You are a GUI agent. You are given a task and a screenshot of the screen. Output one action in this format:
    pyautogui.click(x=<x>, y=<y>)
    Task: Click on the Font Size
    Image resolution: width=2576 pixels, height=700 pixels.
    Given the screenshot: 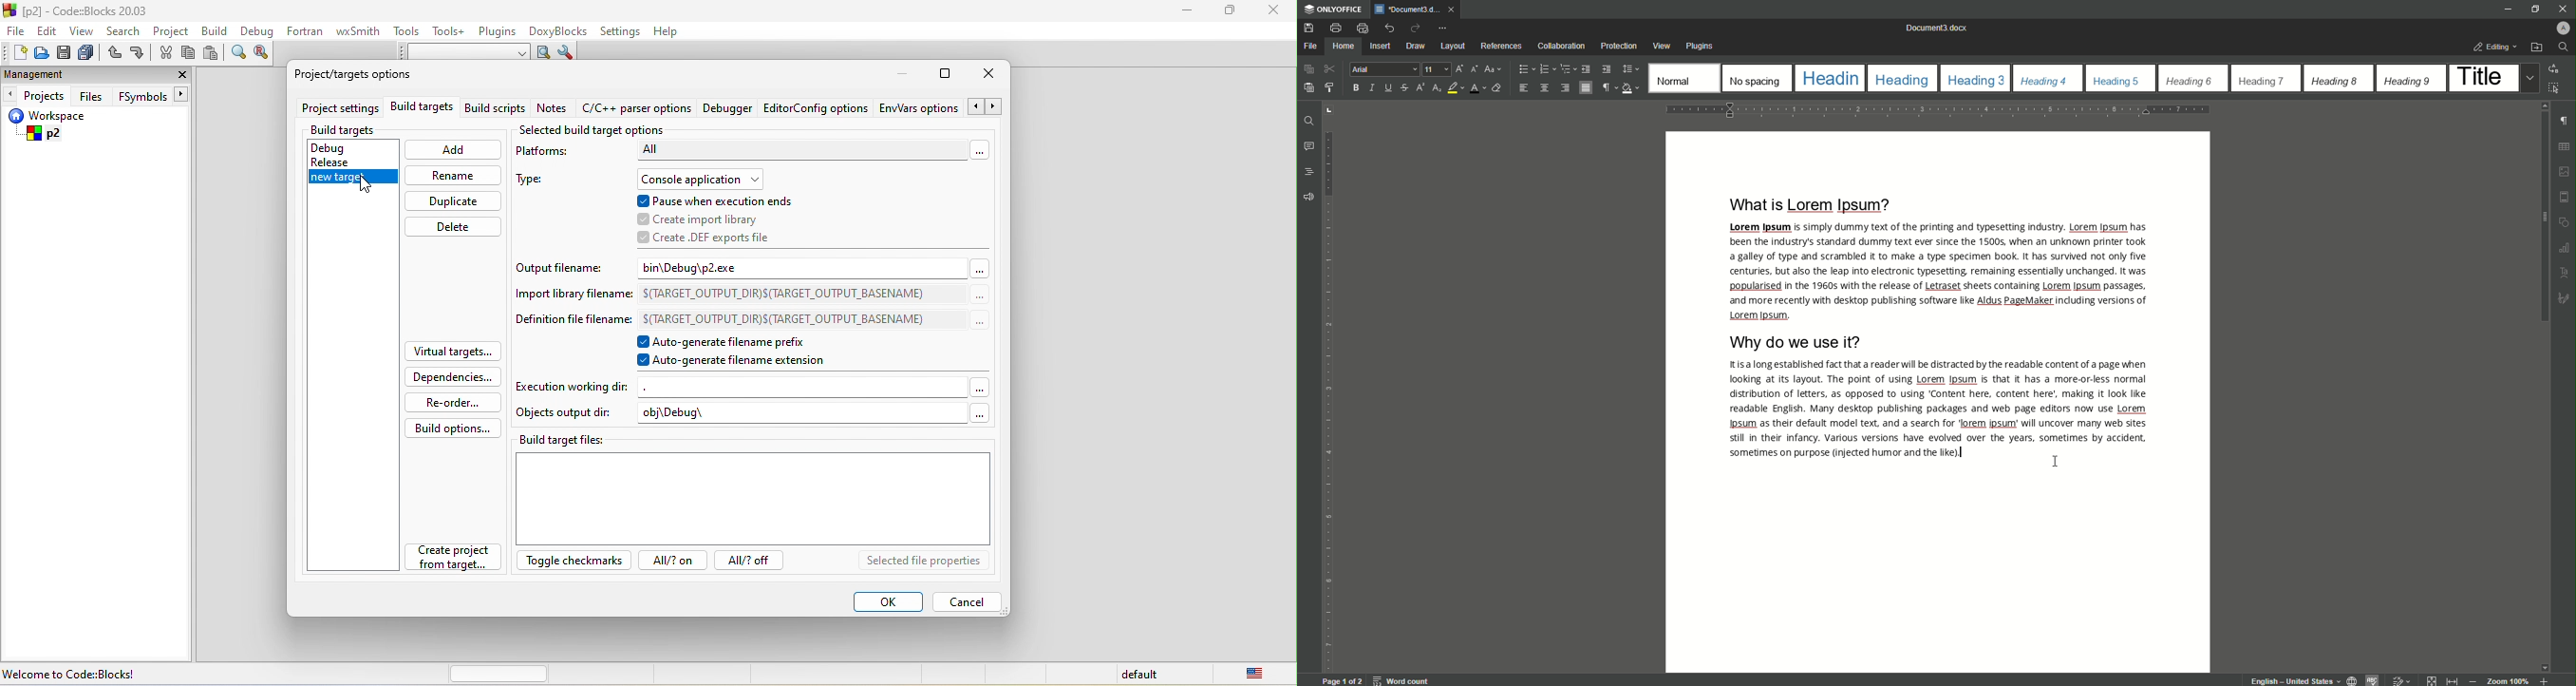 What is the action you would take?
    pyautogui.click(x=1433, y=69)
    